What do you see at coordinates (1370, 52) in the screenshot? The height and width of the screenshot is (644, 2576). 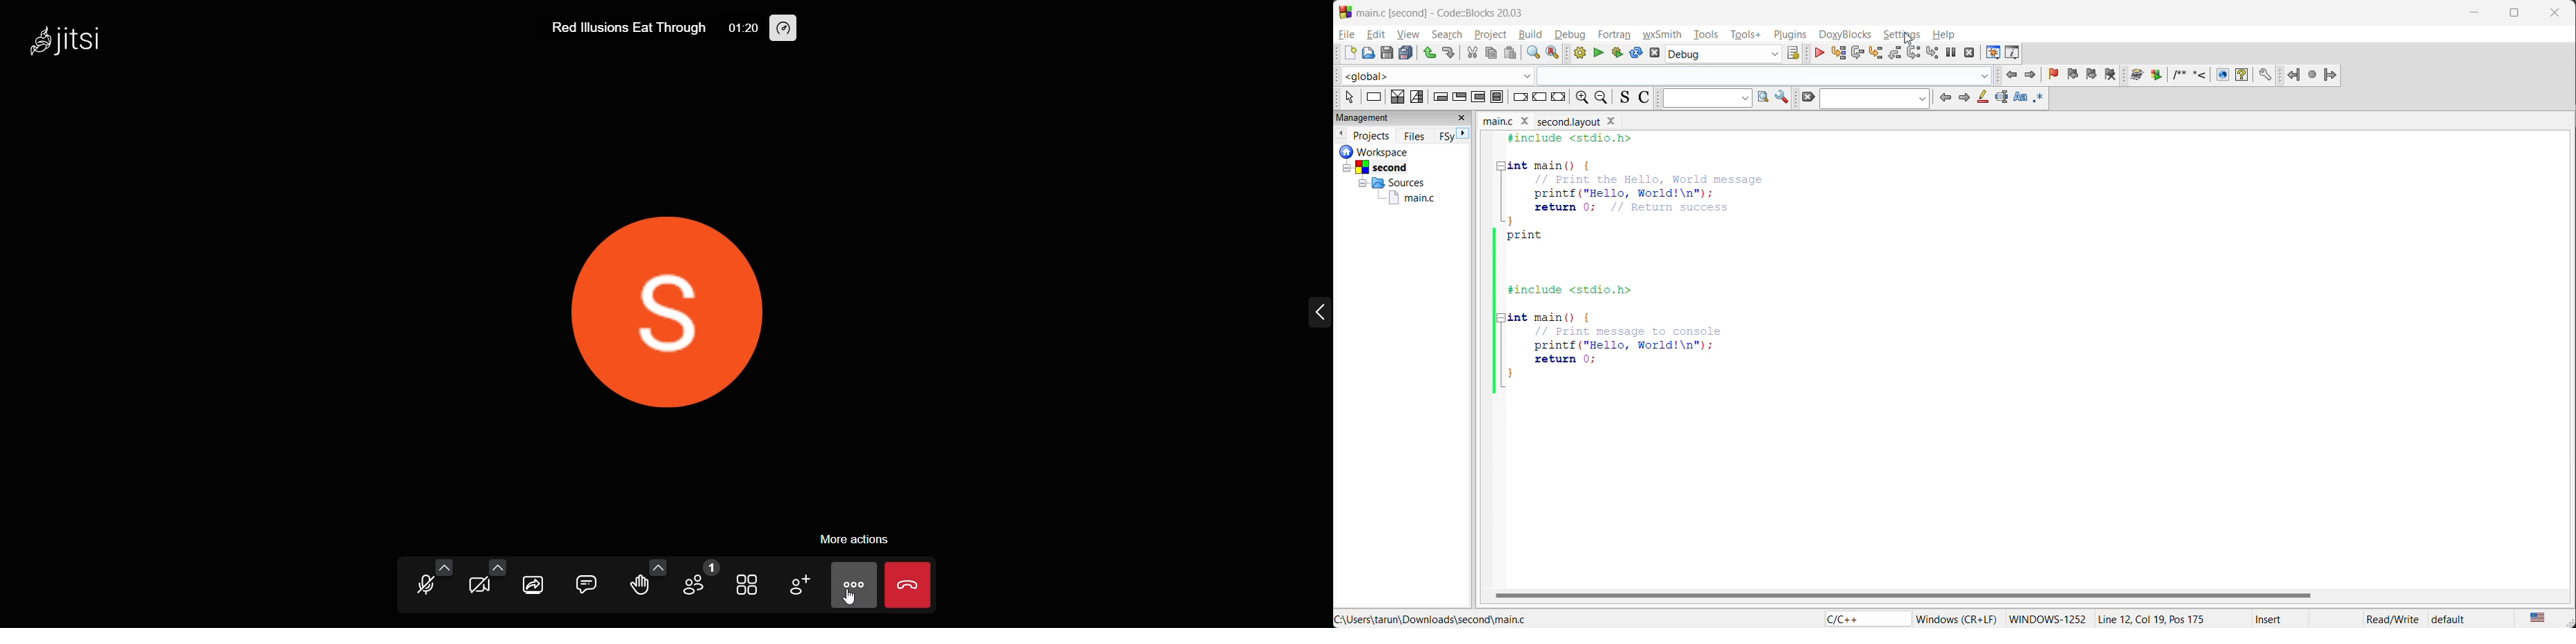 I see `open` at bounding box center [1370, 52].